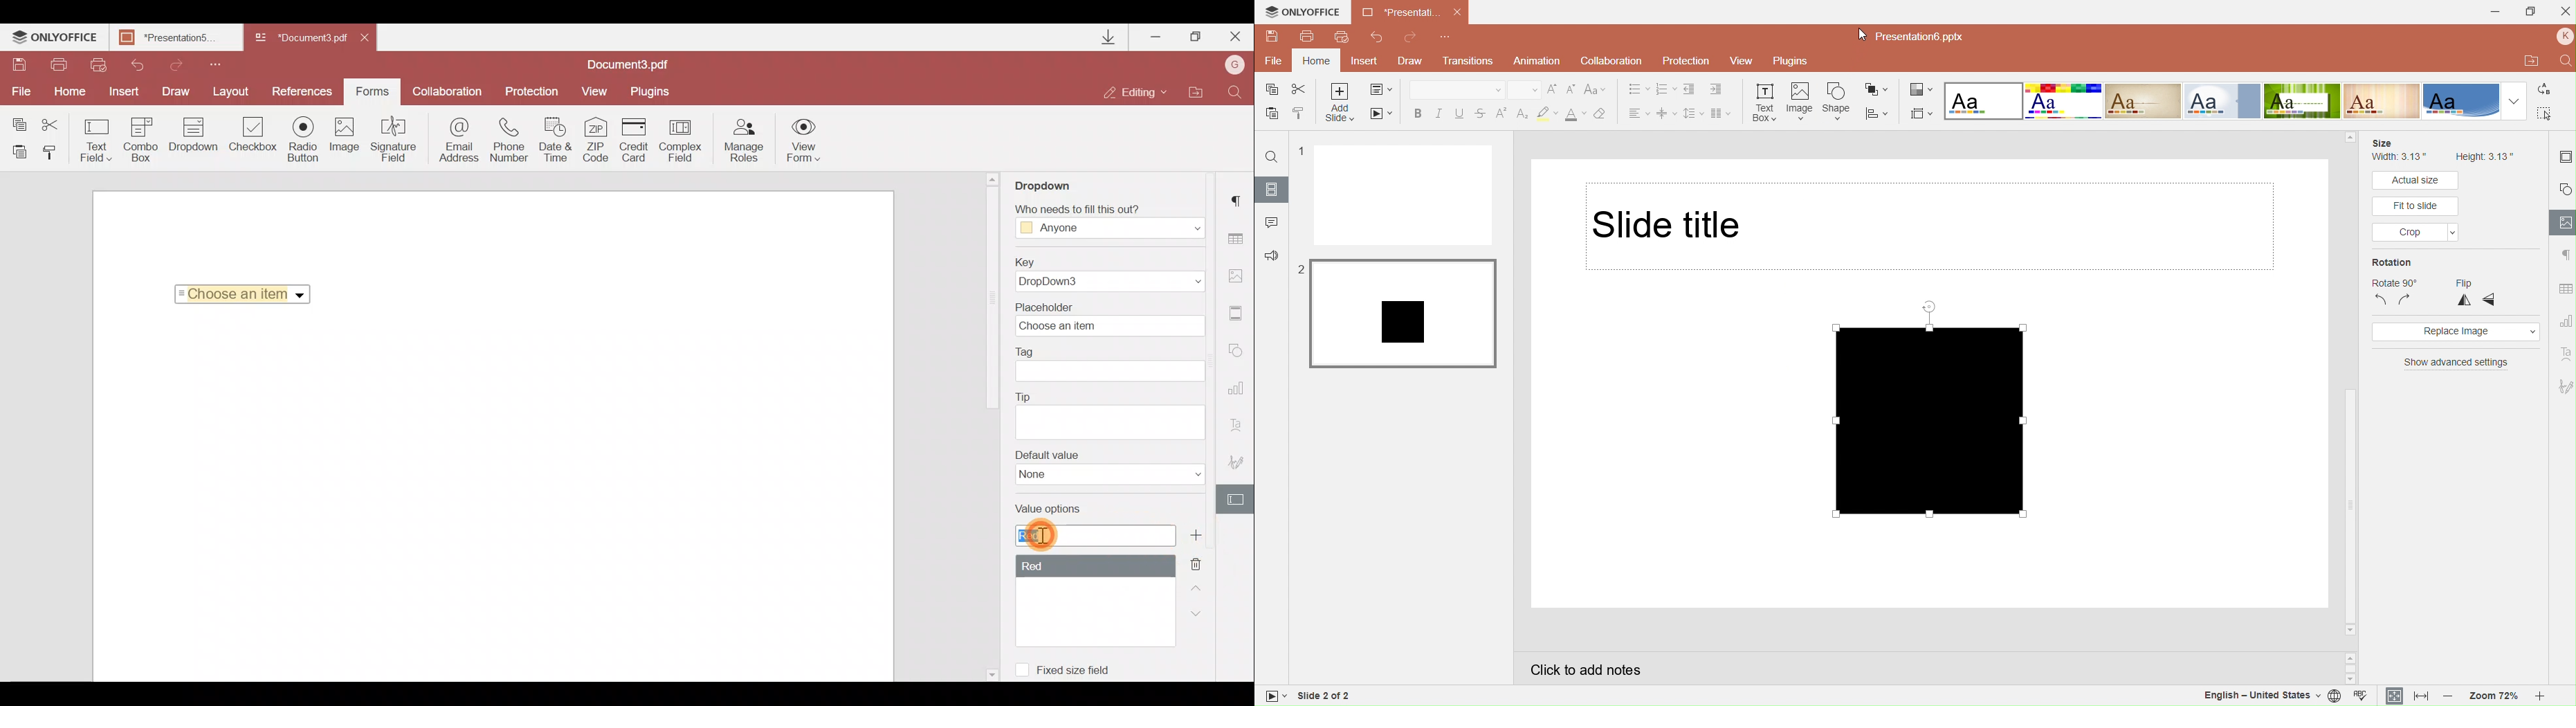 This screenshot has width=2576, height=728. Describe the element at coordinates (137, 65) in the screenshot. I see `Undo` at that location.